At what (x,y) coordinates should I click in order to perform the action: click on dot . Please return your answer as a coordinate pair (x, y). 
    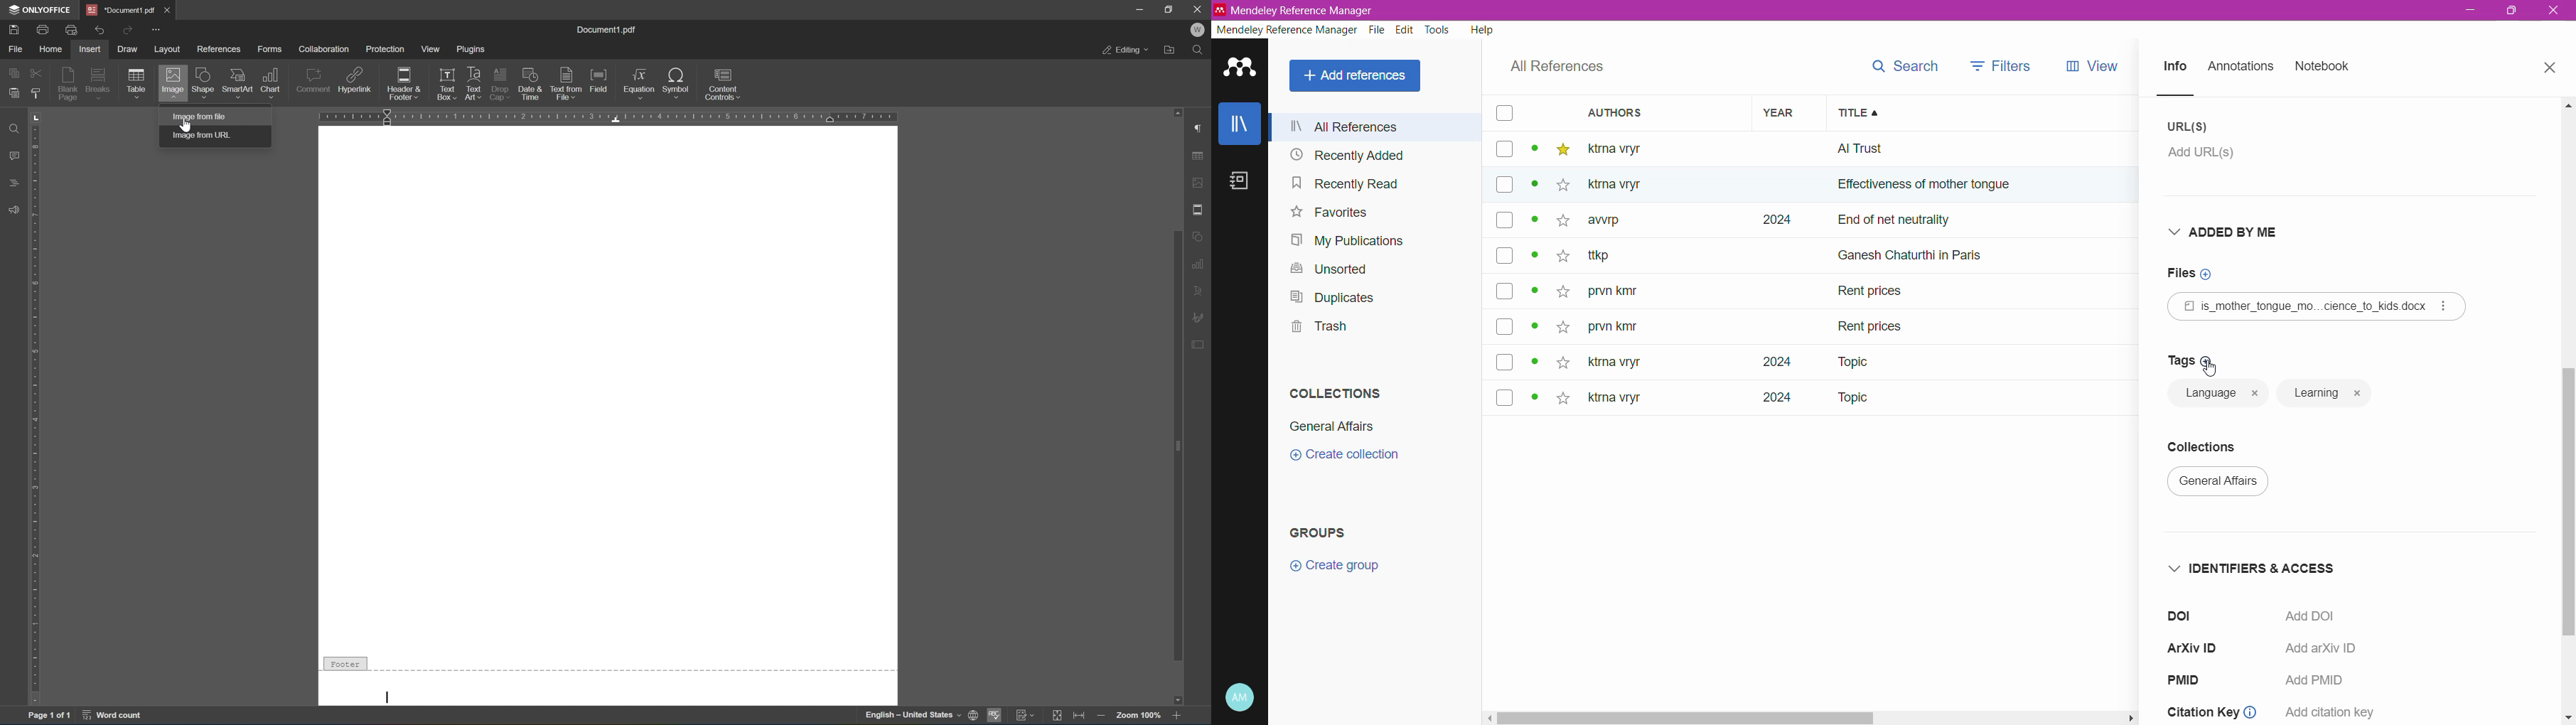
    Looking at the image, I should click on (1530, 399).